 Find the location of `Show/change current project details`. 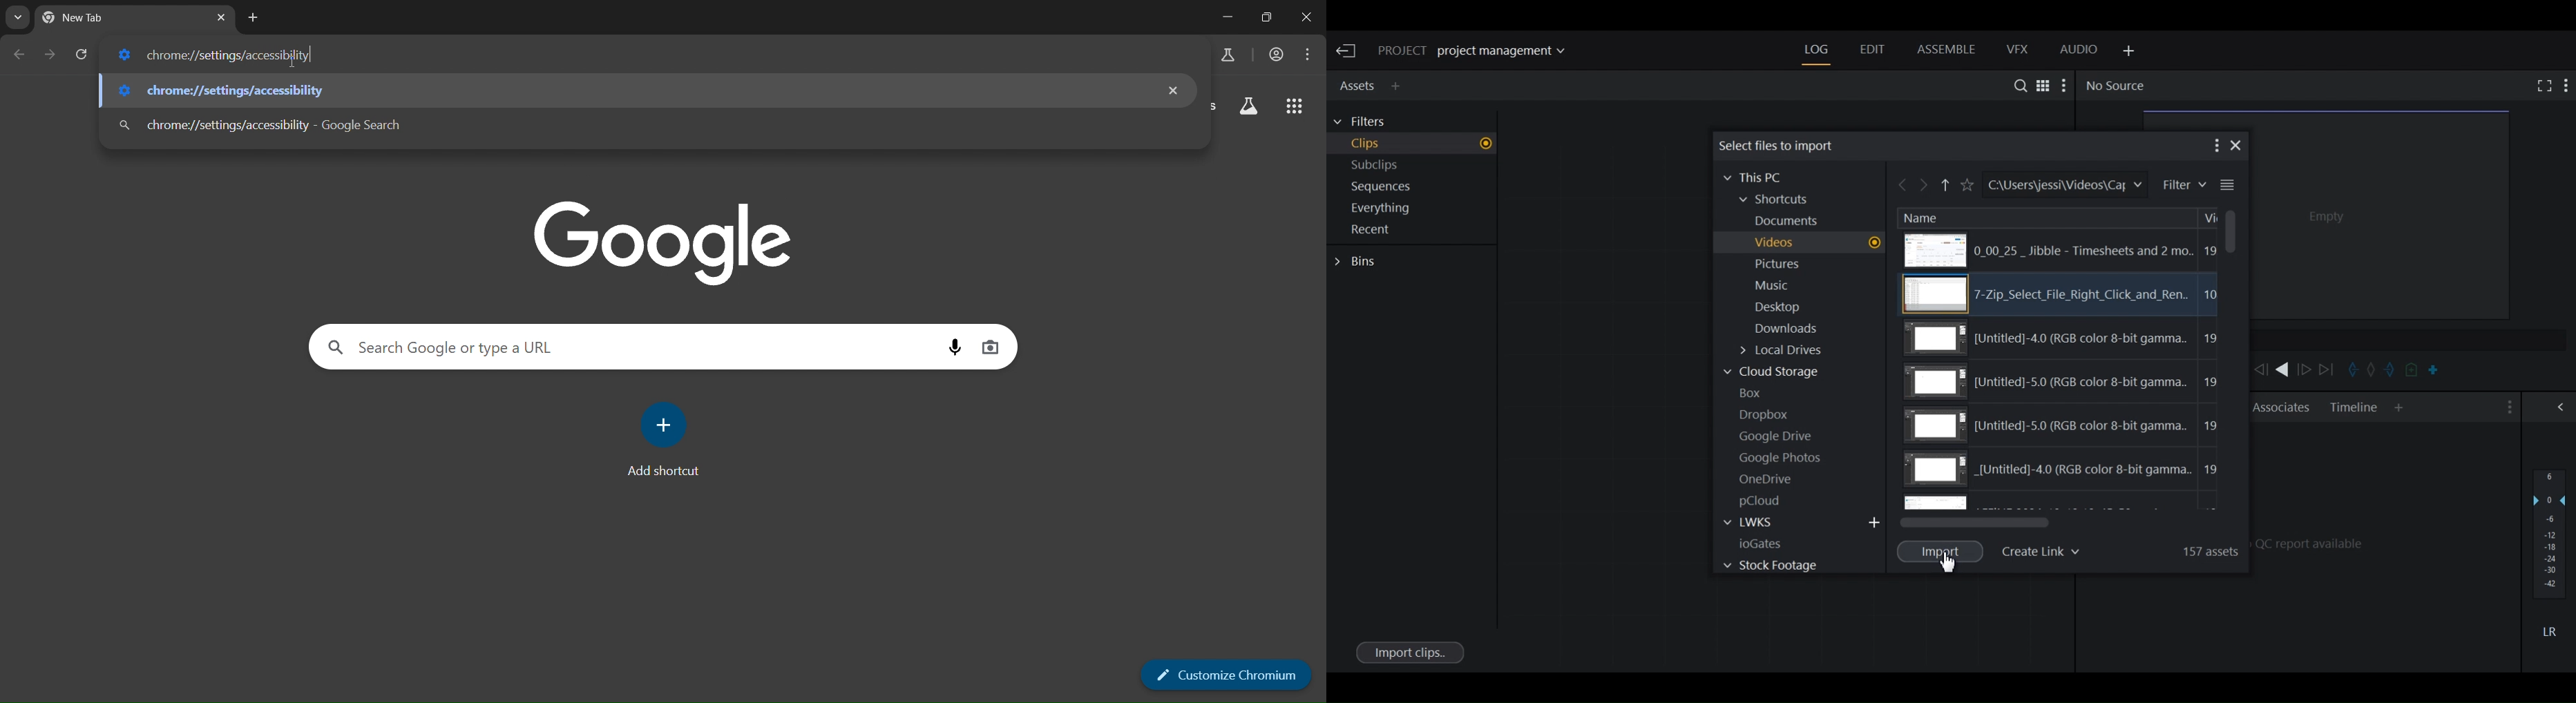

Show/change current project details is located at coordinates (1481, 51).